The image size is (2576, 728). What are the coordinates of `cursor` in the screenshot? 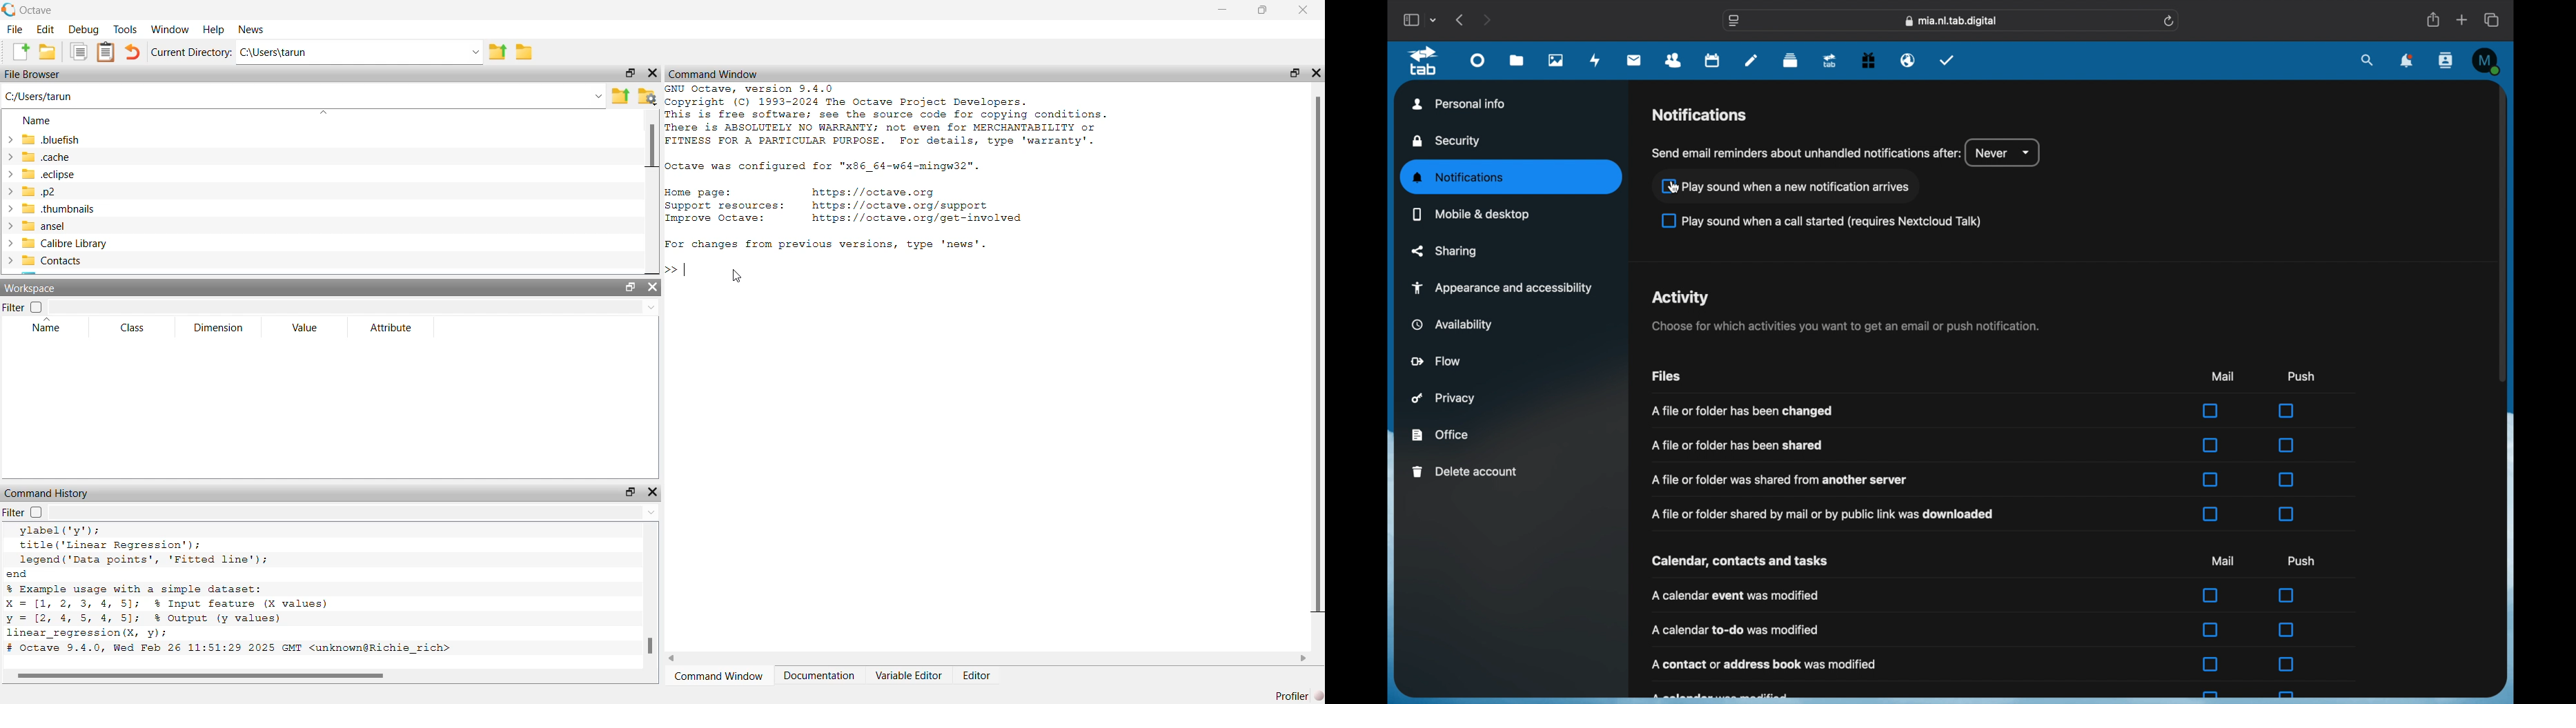 It's located at (1674, 186).